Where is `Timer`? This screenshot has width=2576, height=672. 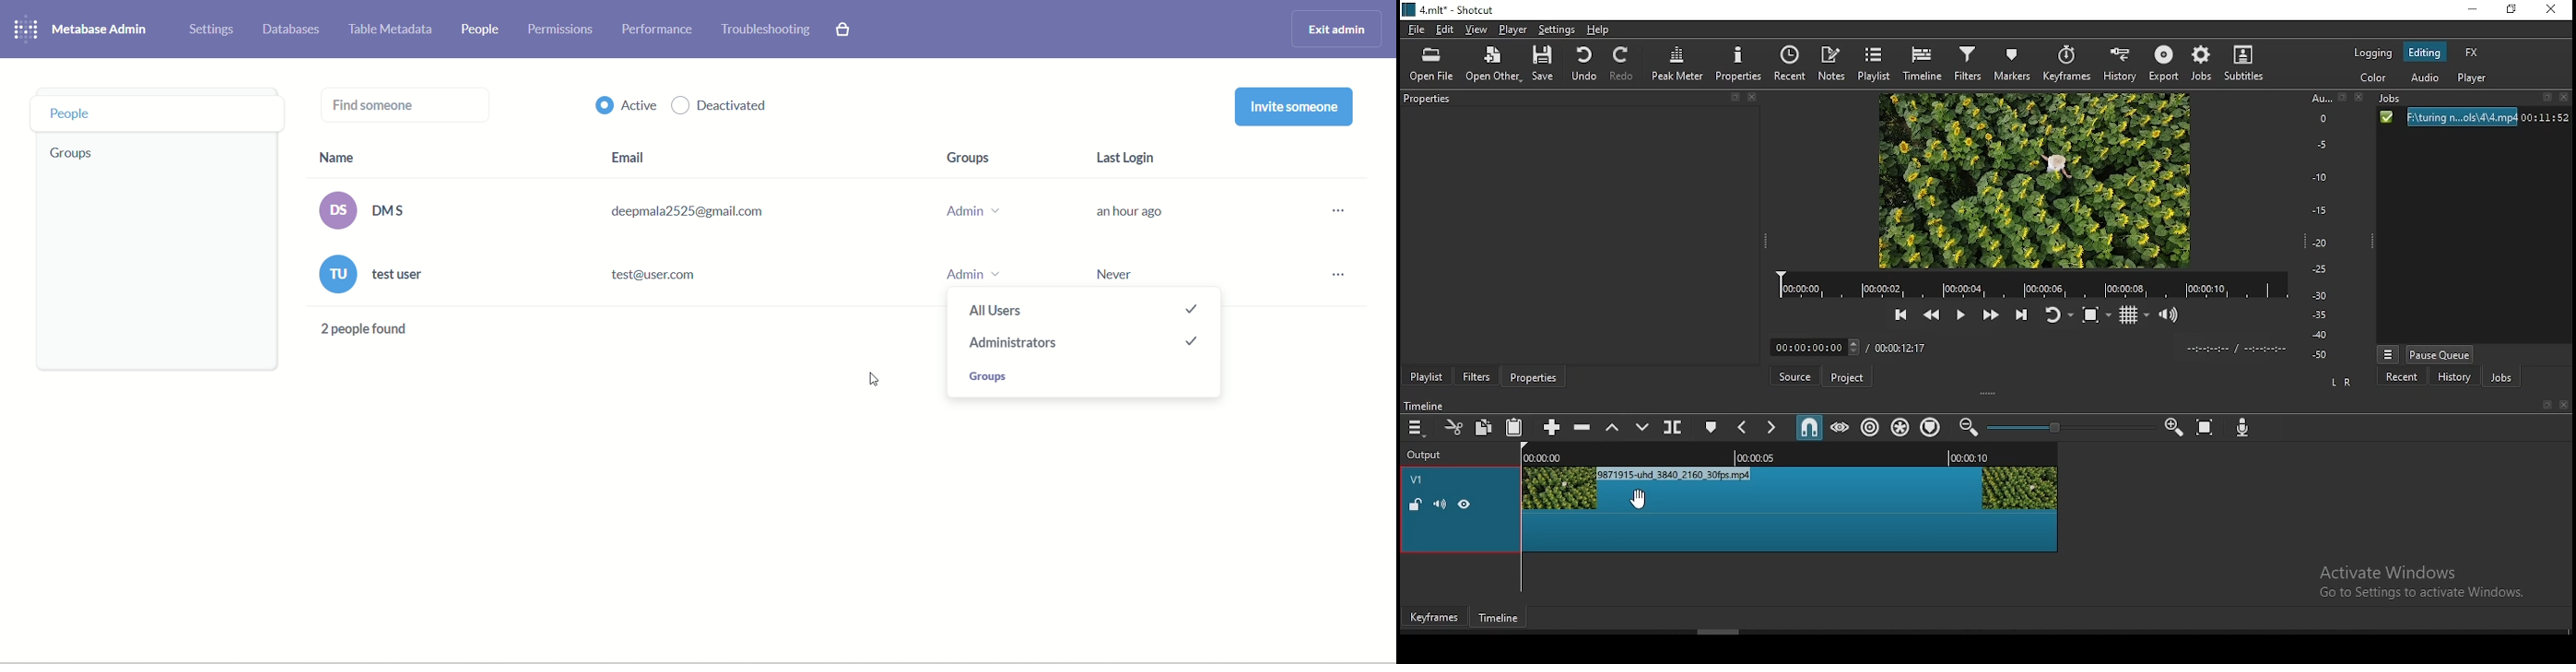 Timer is located at coordinates (1817, 348).